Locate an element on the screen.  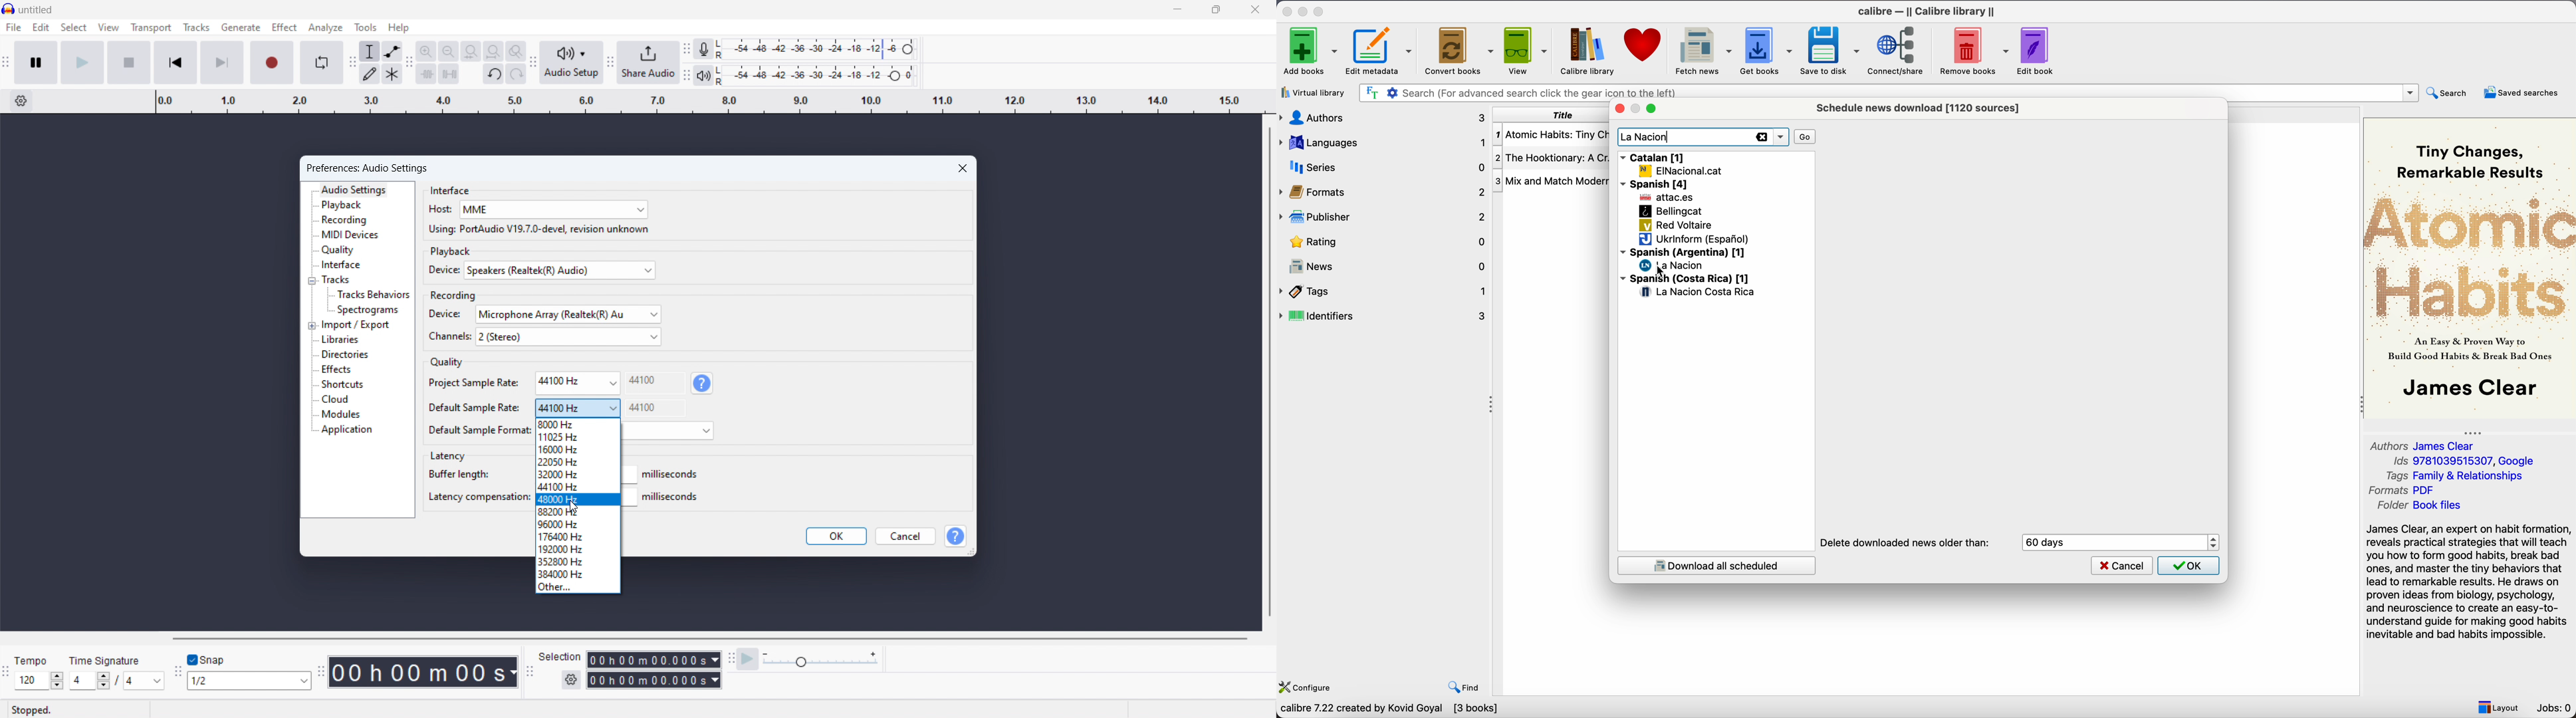
milliseconds is located at coordinates (673, 497).